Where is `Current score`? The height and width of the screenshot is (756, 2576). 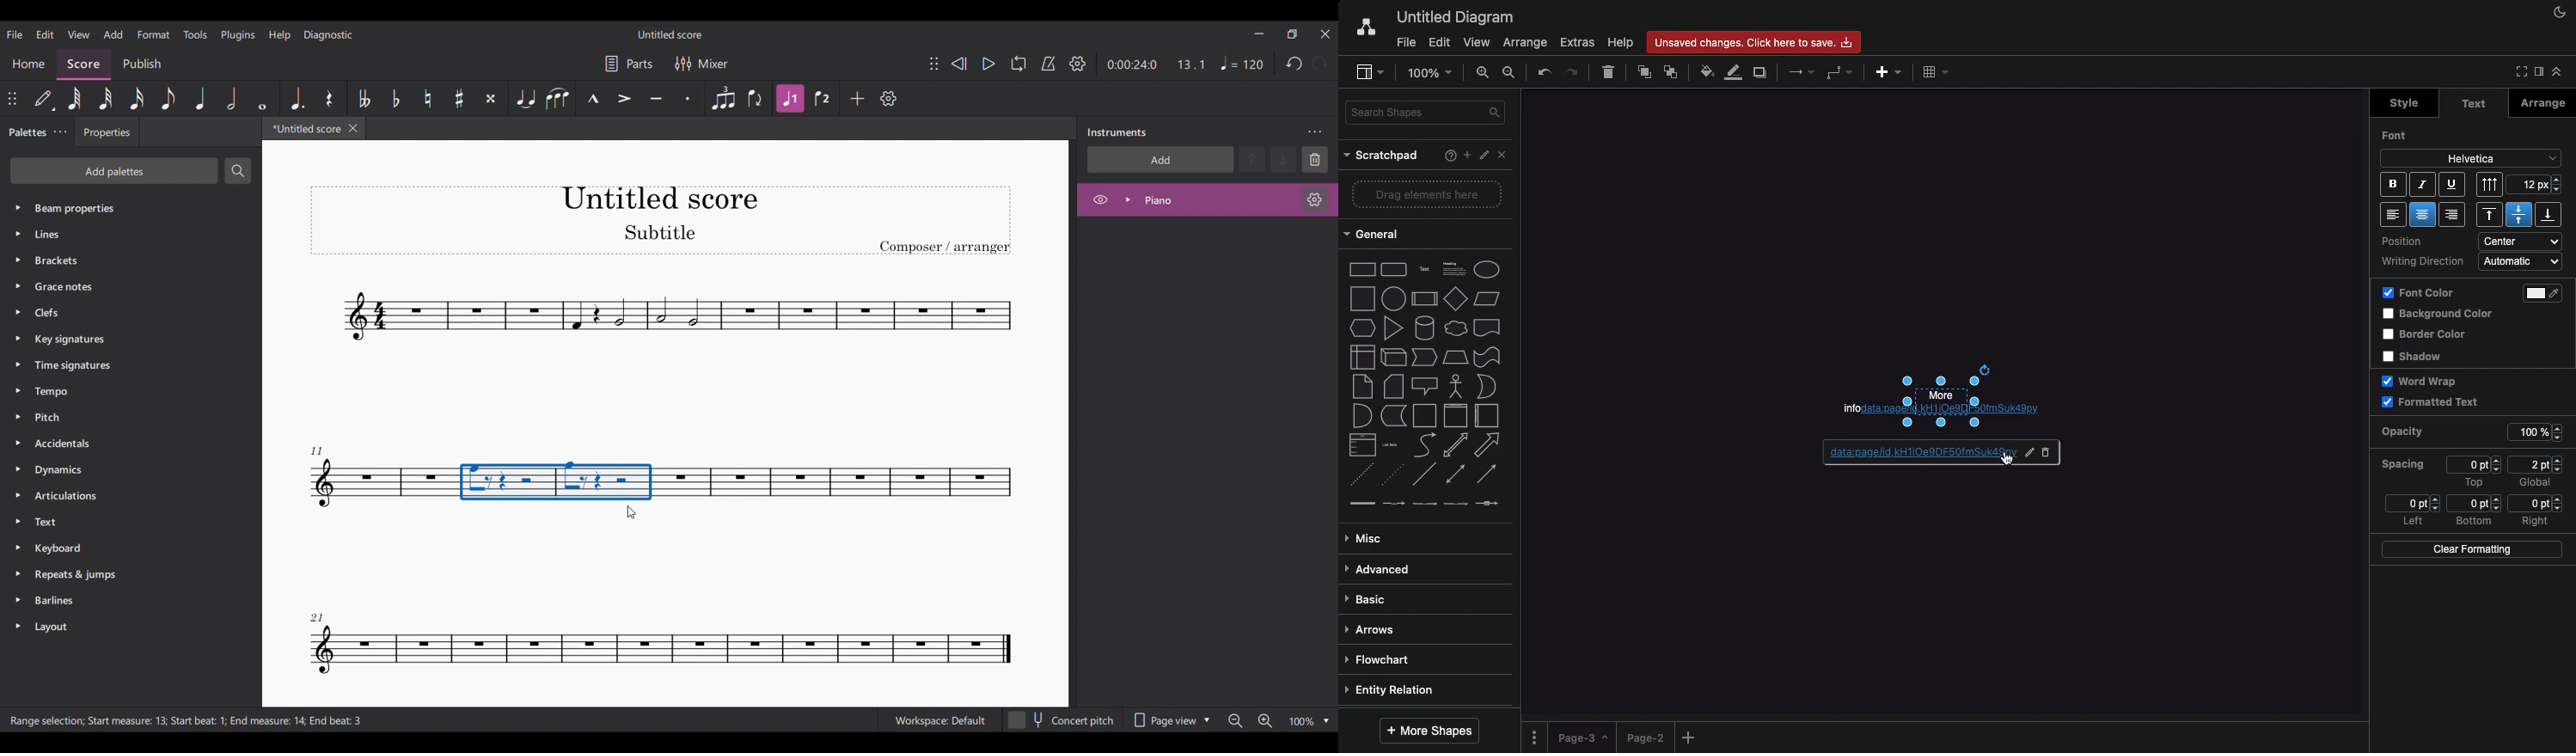 Current score is located at coordinates (303, 131).